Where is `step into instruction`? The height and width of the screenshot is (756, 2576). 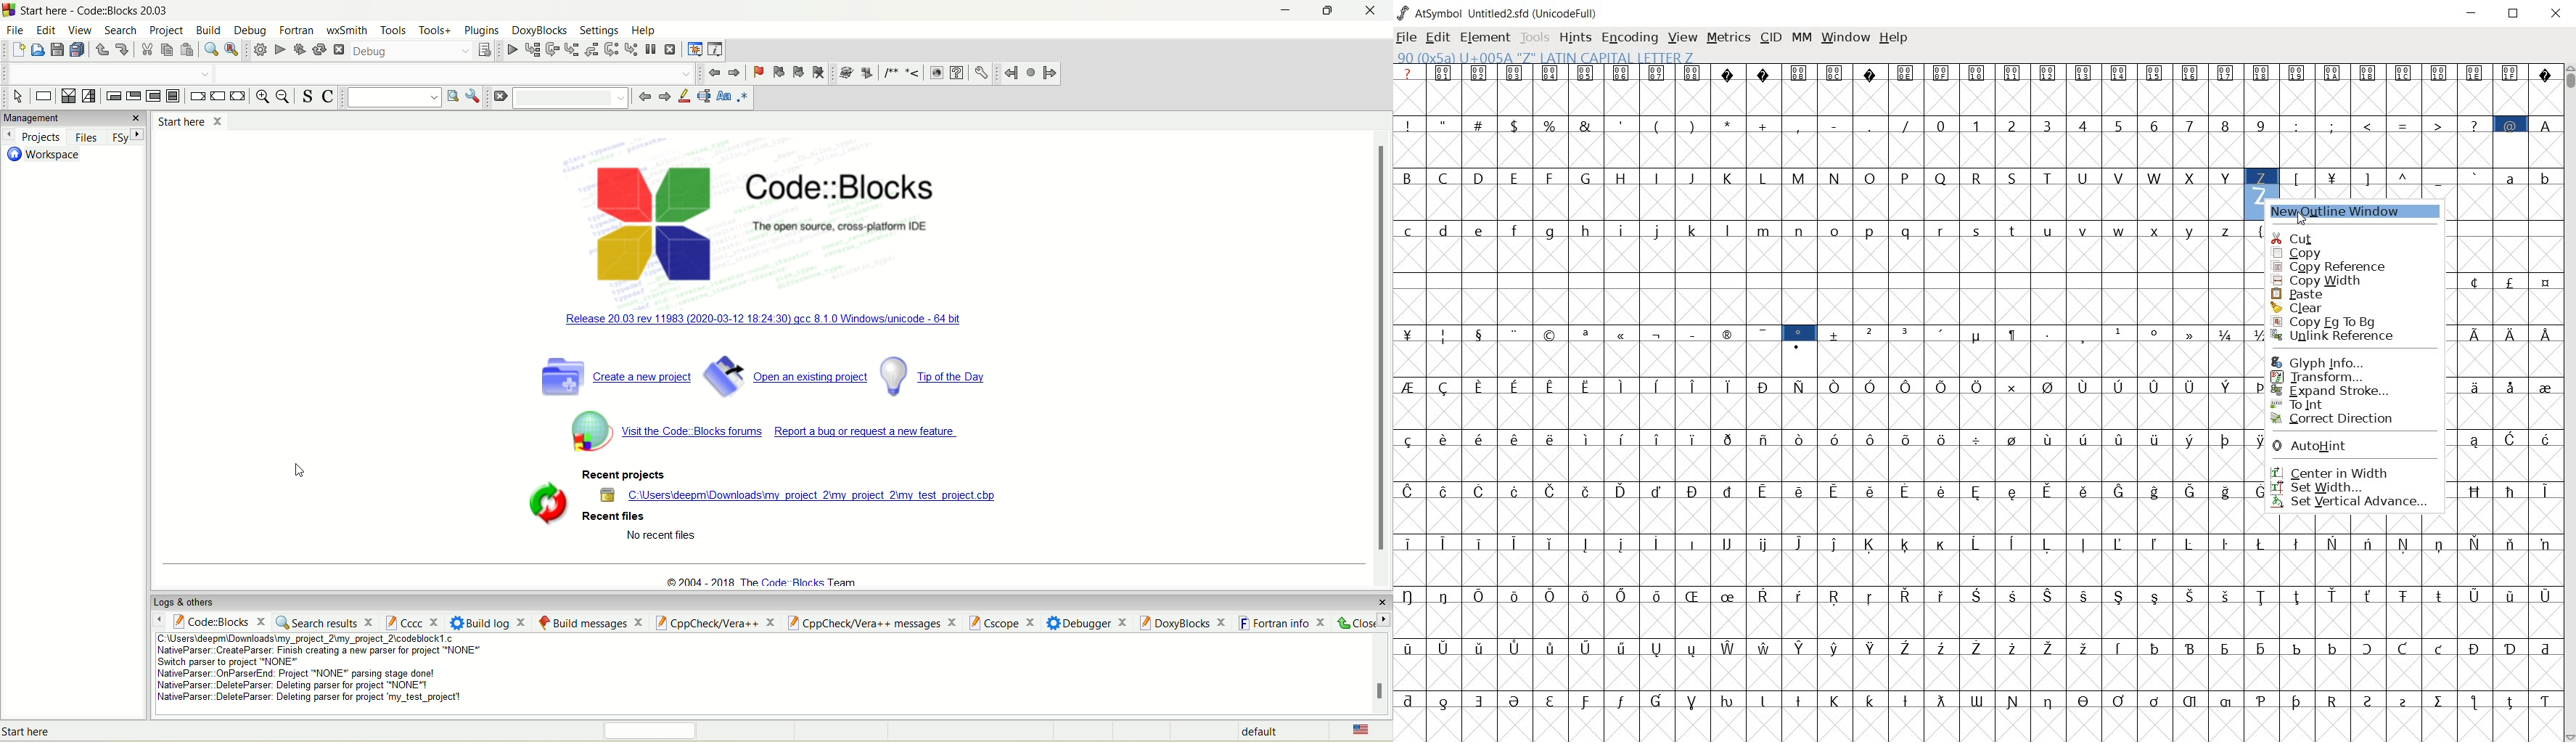 step into instruction is located at coordinates (632, 49).